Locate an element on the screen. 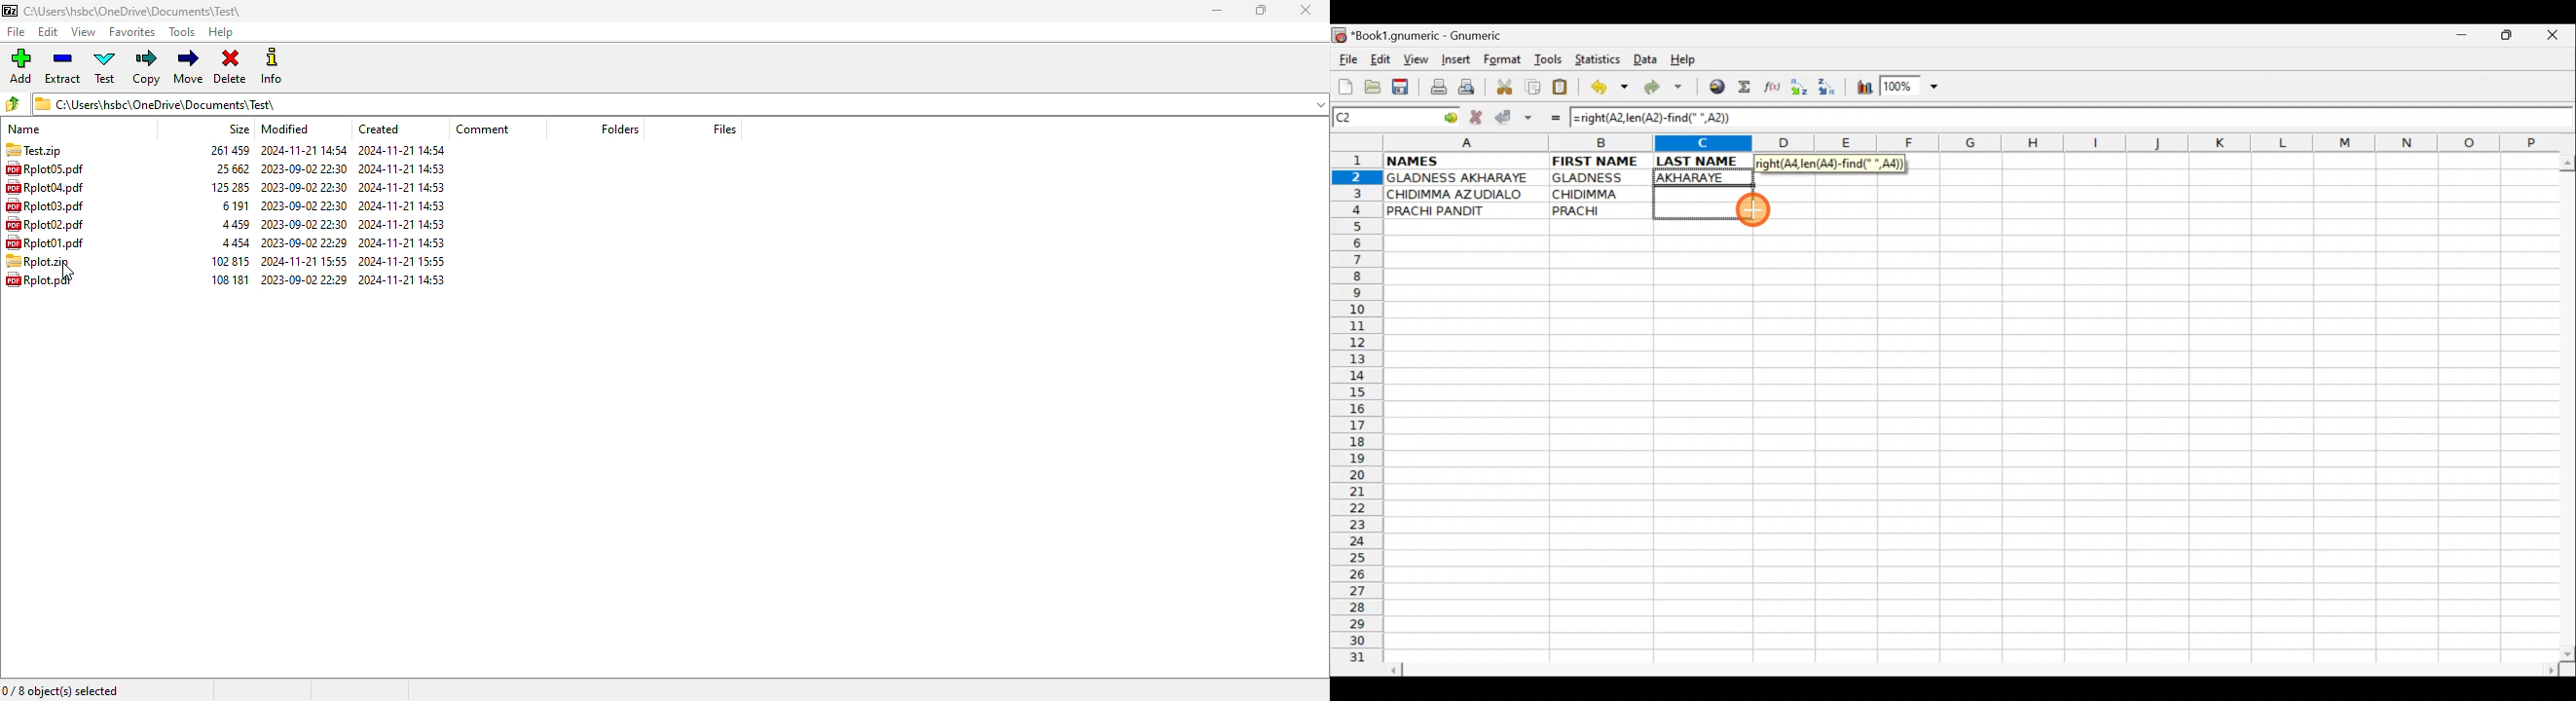 The height and width of the screenshot is (728, 2576). Maximize is located at coordinates (2509, 38).